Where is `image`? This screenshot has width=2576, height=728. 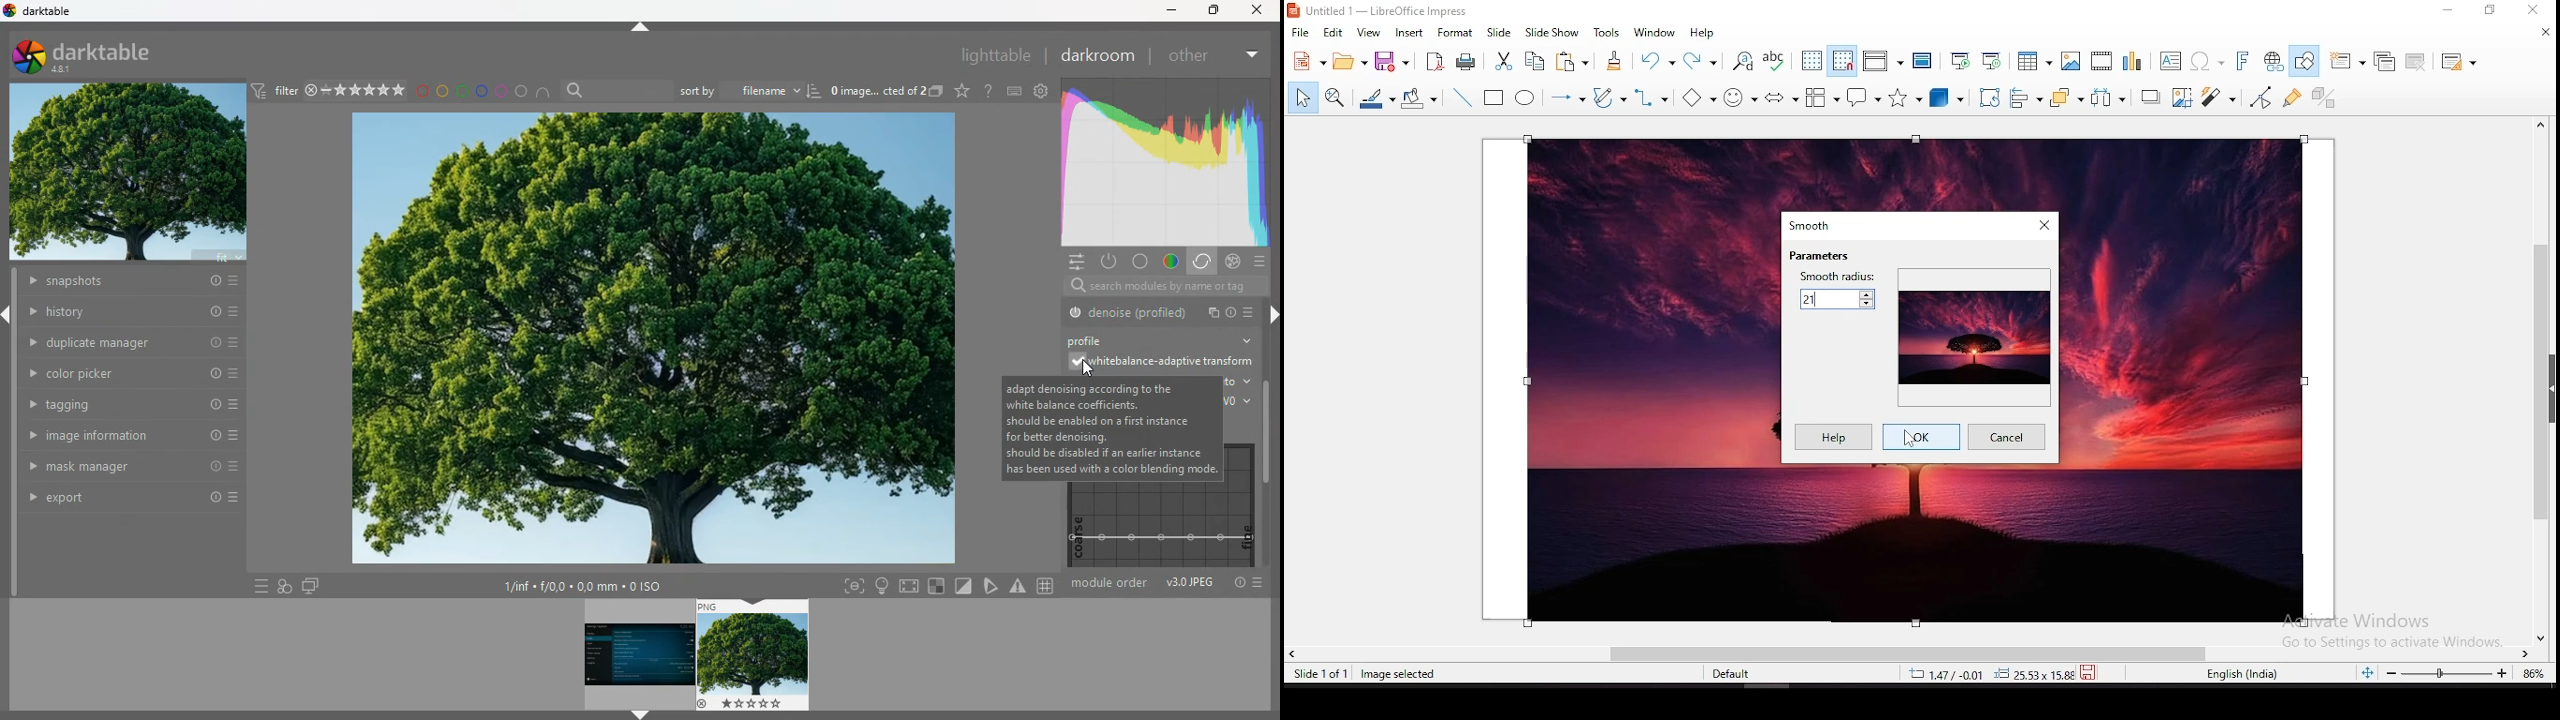 image is located at coordinates (655, 341).